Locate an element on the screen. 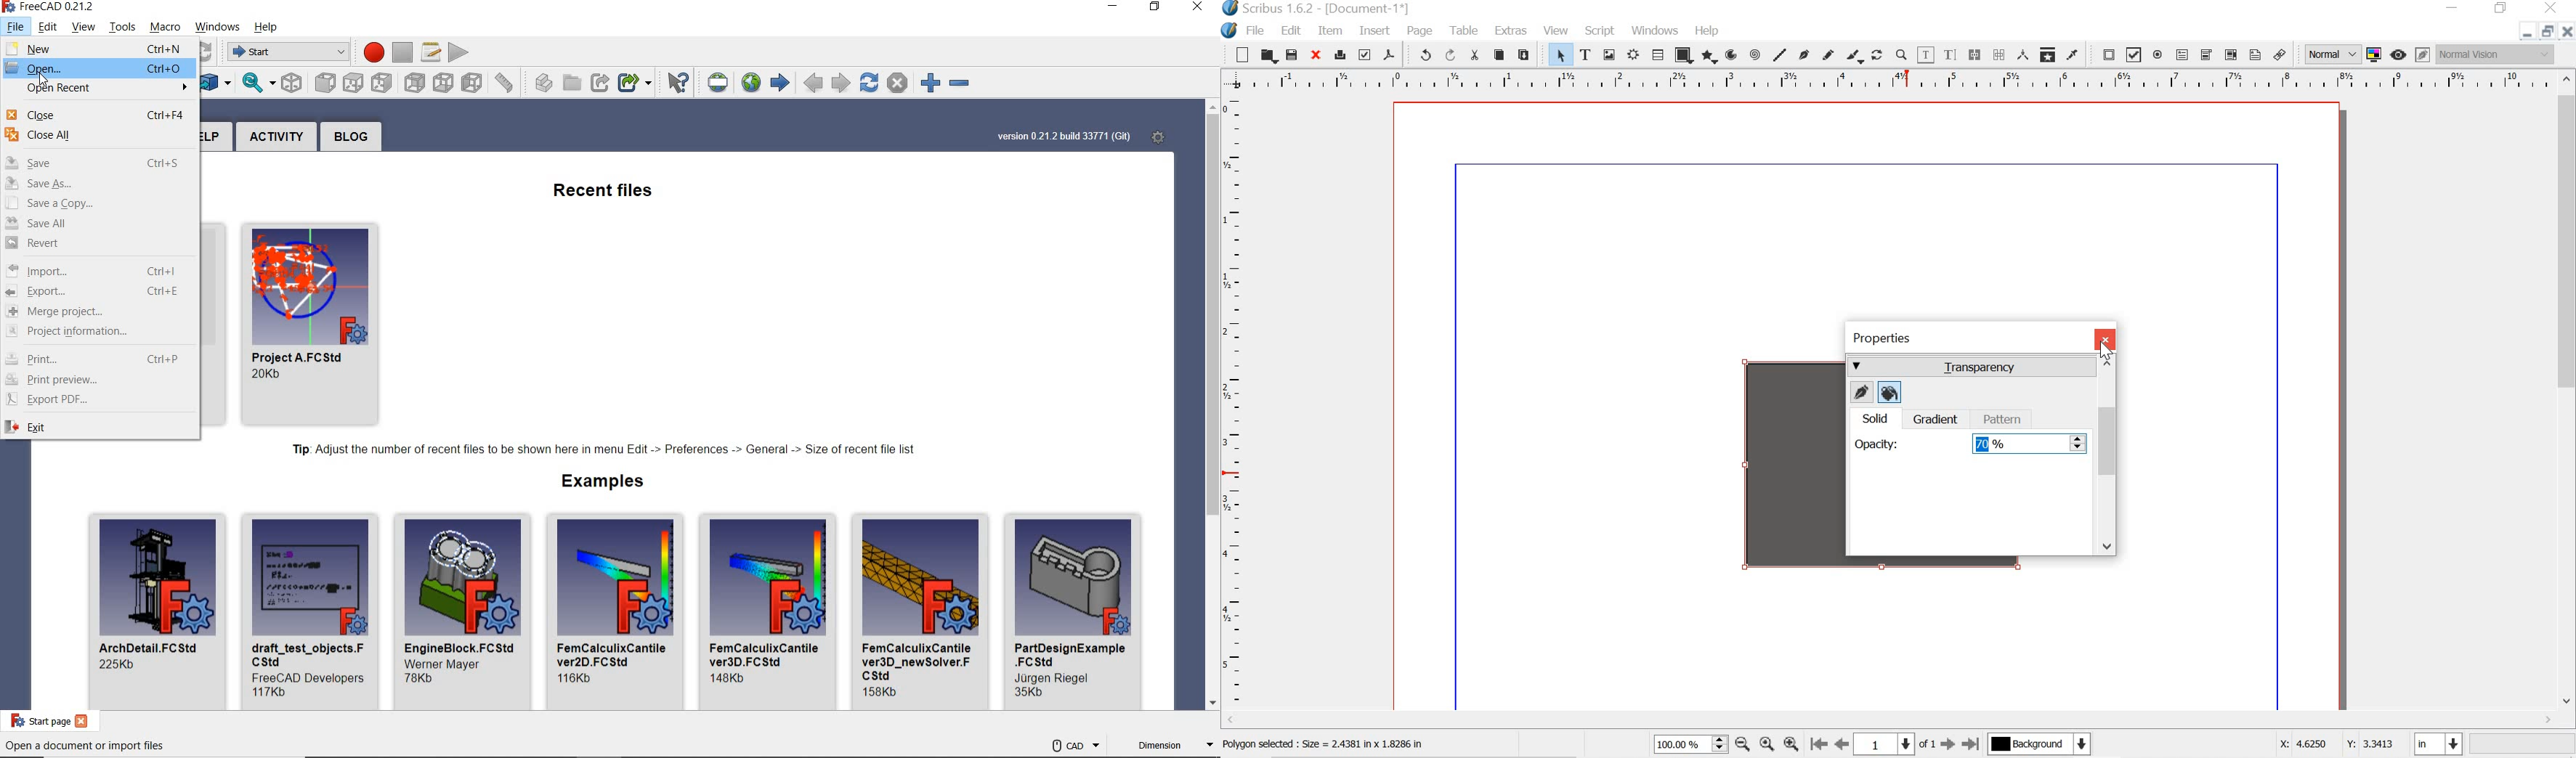 The width and height of the screenshot is (2576, 784). zoom in or out is located at coordinates (1903, 55).